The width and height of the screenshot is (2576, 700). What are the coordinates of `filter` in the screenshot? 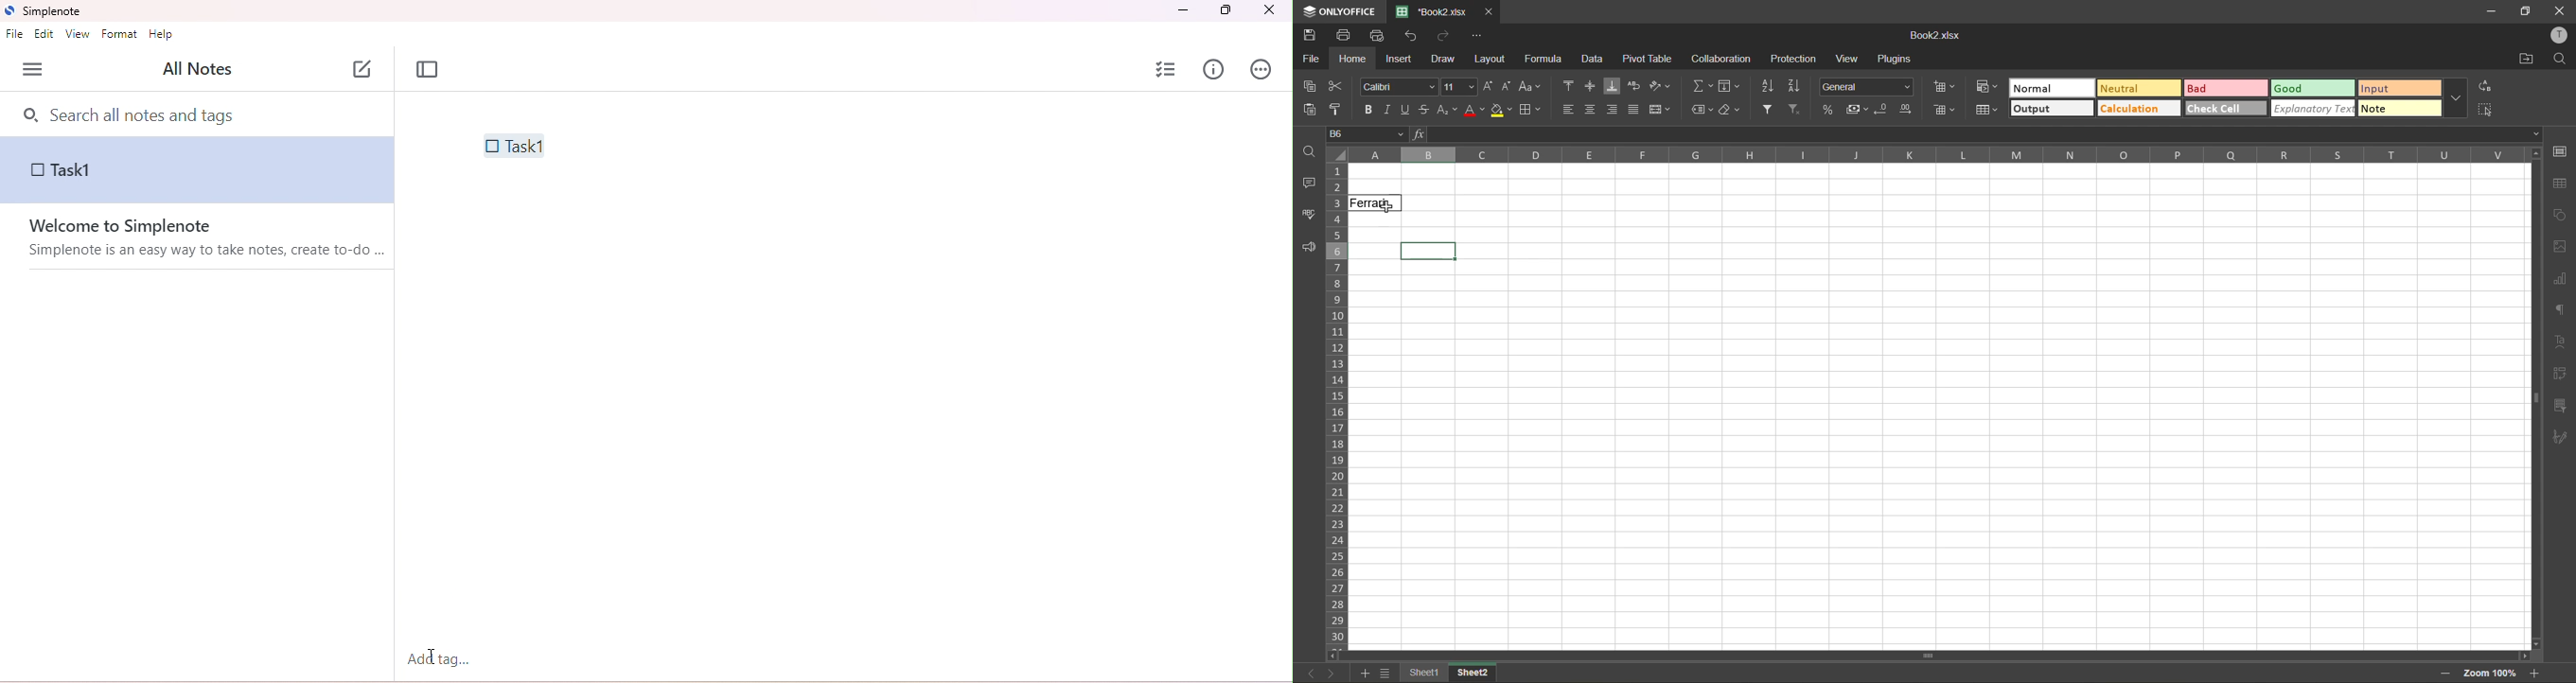 It's located at (1767, 109).